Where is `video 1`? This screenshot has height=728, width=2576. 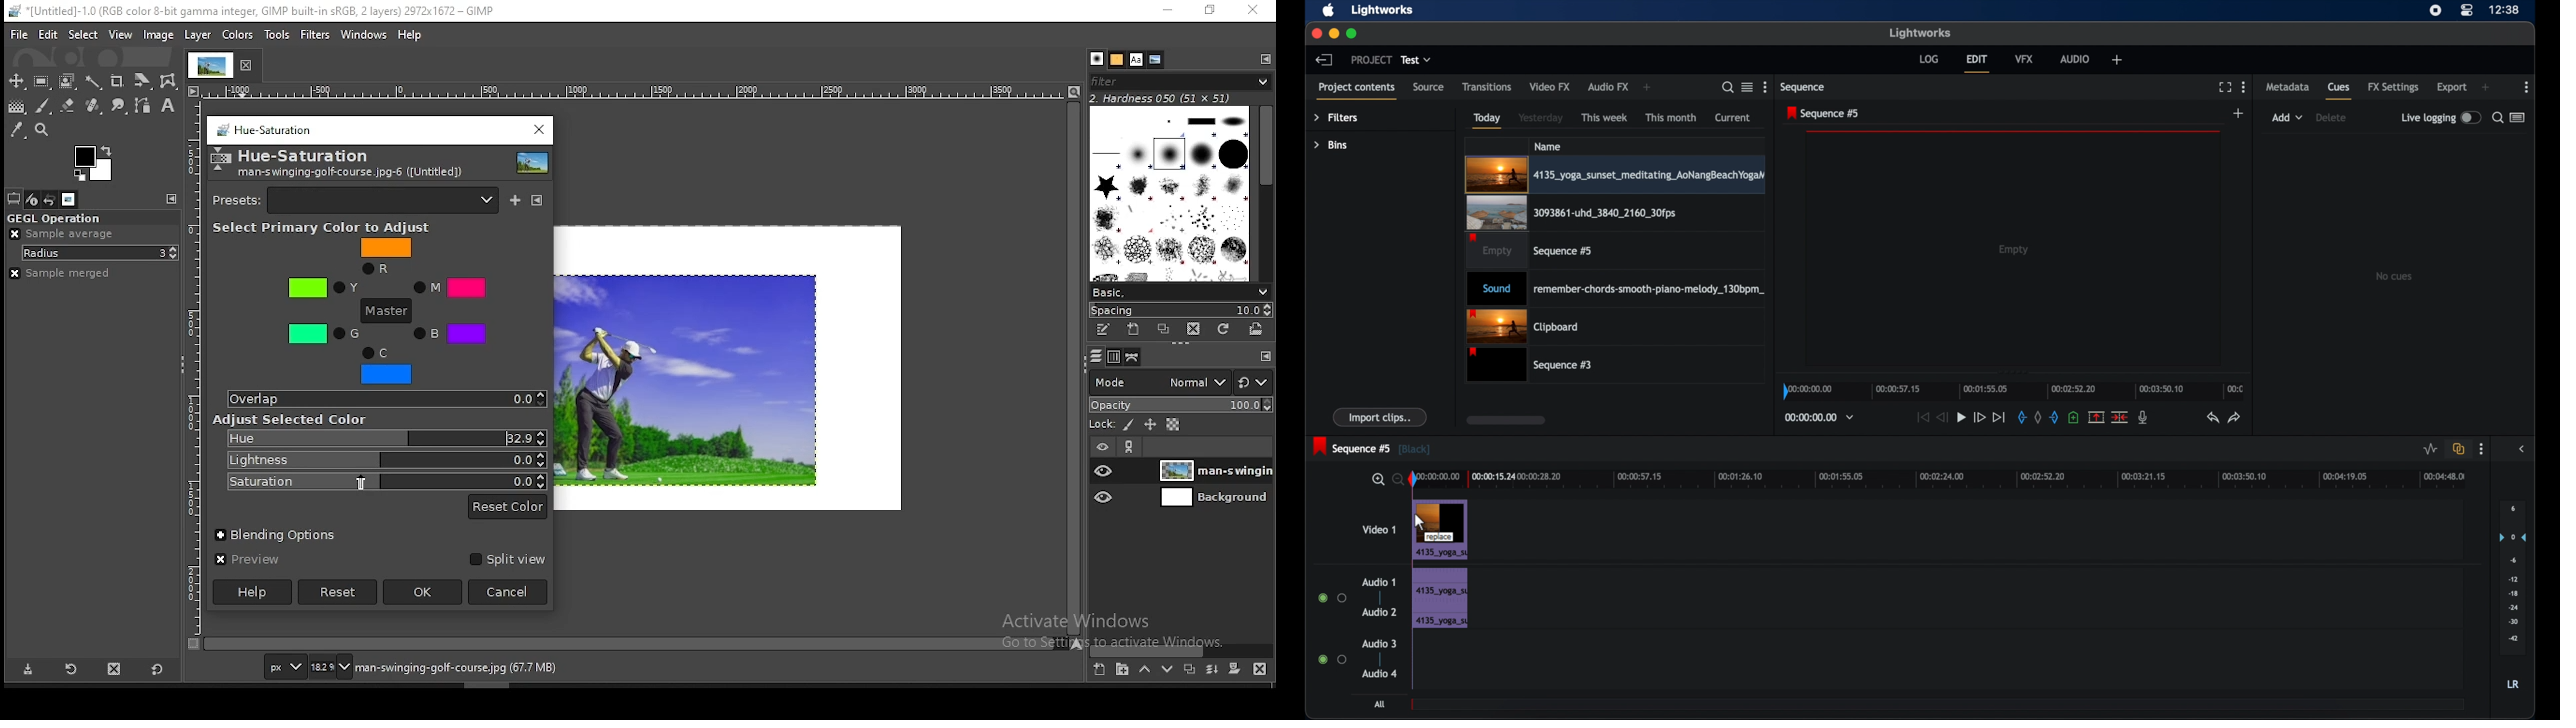
video 1 is located at coordinates (1380, 530).